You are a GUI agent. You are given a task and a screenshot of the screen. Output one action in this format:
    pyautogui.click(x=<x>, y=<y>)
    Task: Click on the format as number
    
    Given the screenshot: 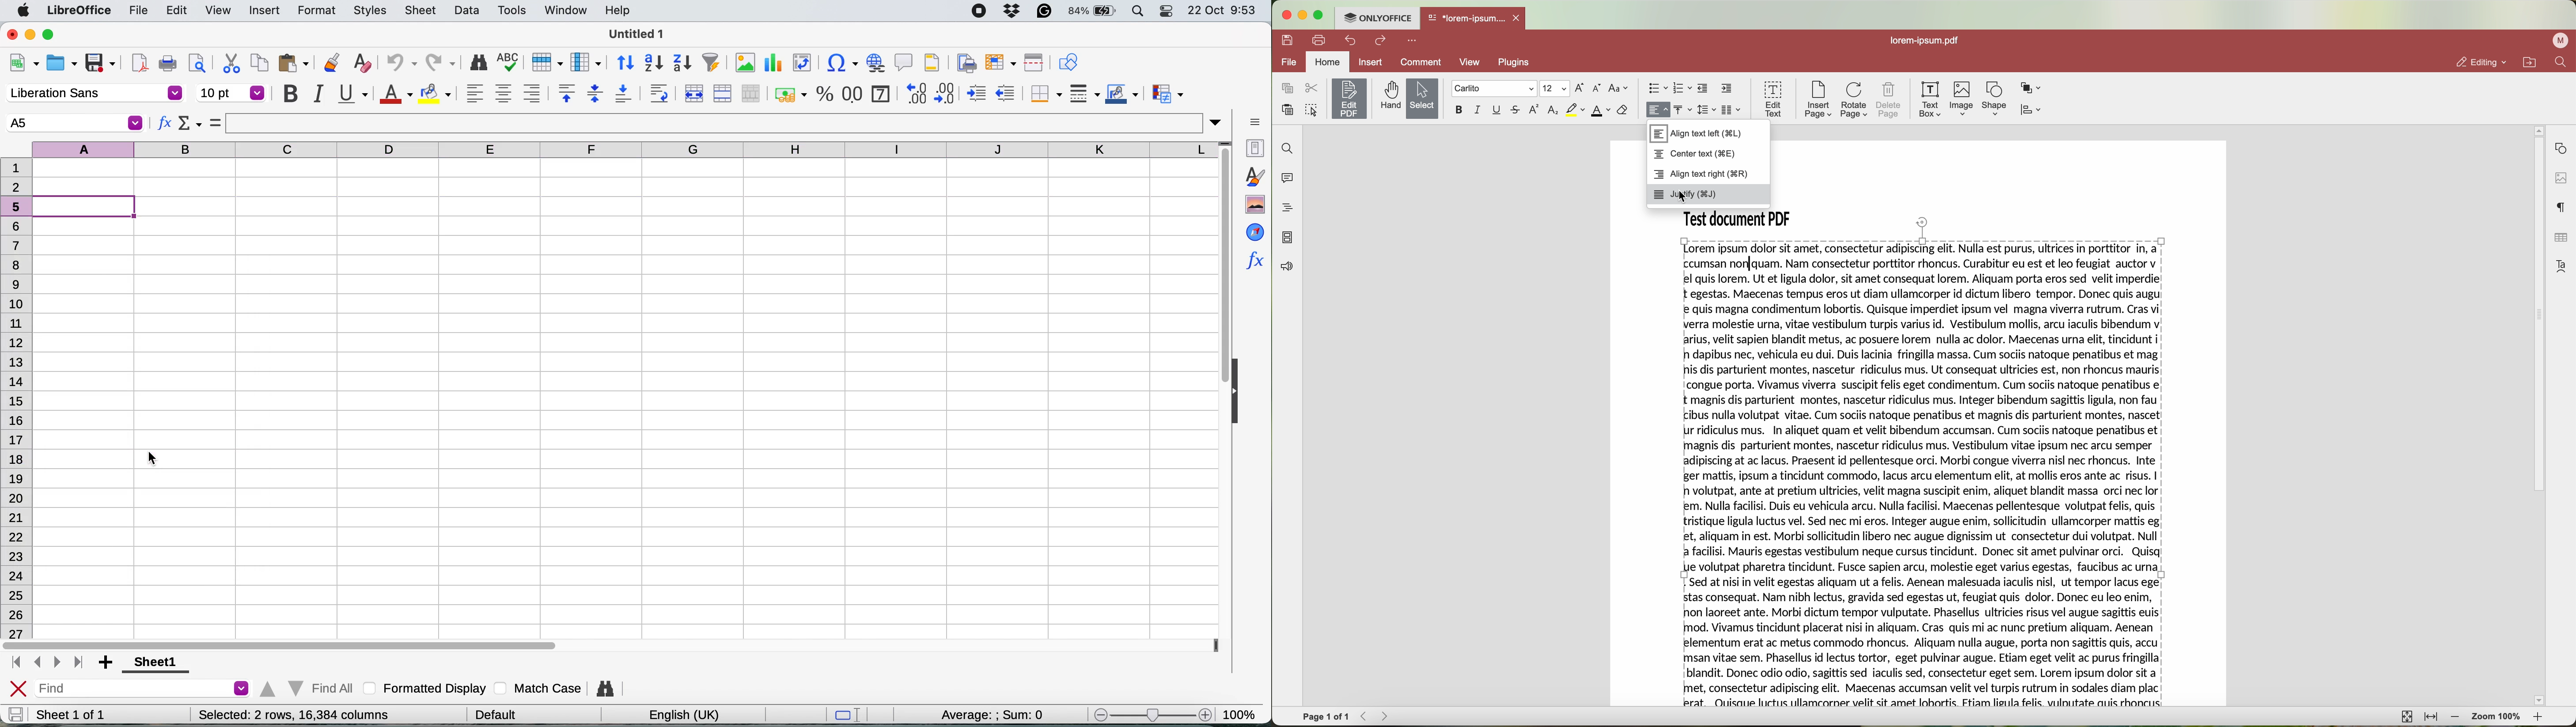 What is the action you would take?
    pyautogui.click(x=853, y=93)
    